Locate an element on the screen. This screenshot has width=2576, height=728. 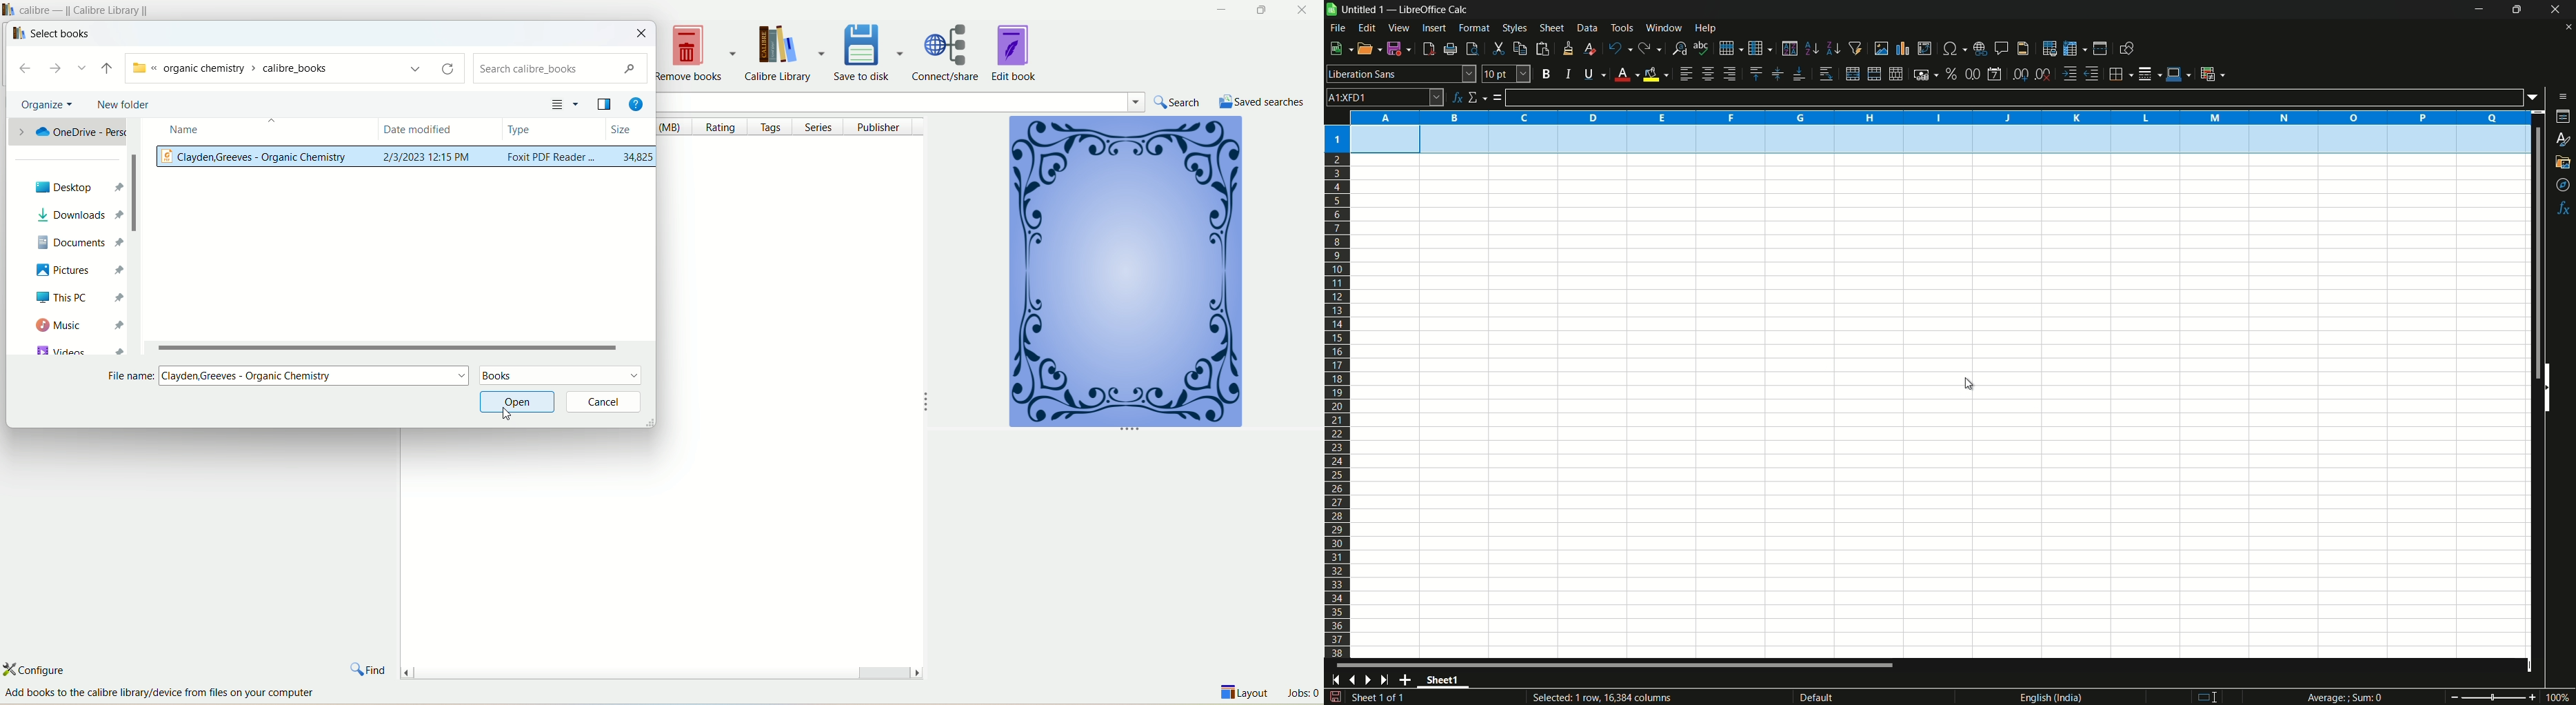
book is located at coordinates (1123, 275).